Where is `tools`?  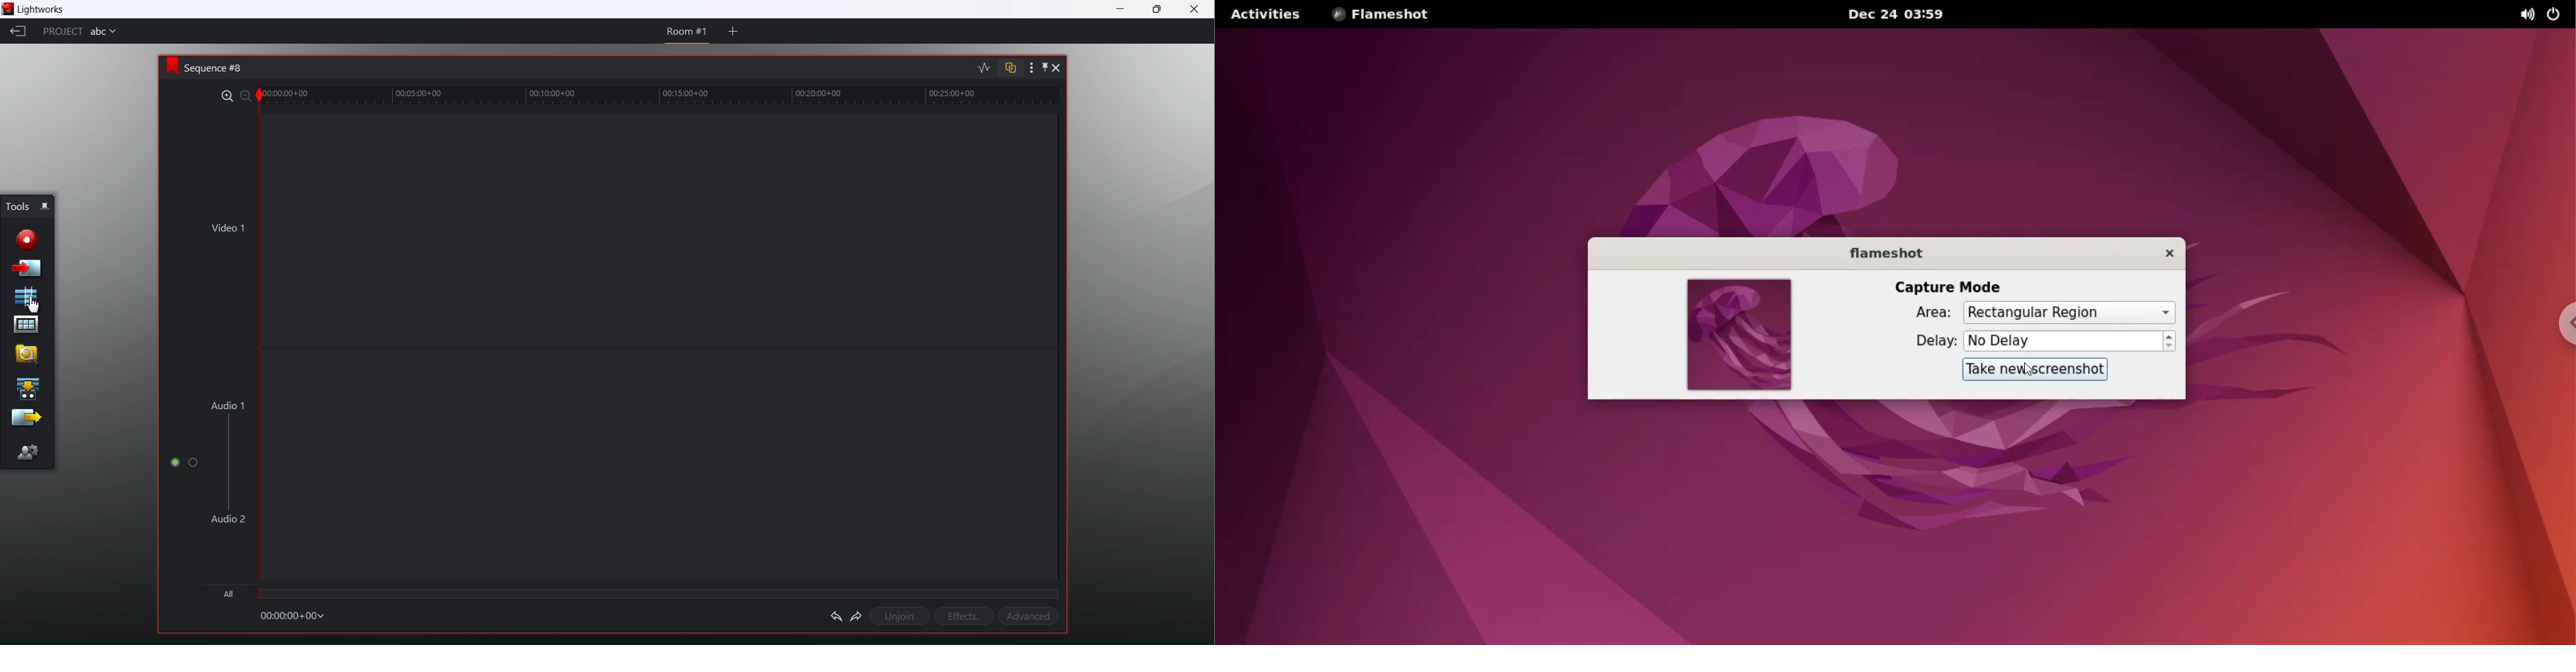
tools is located at coordinates (15, 205).